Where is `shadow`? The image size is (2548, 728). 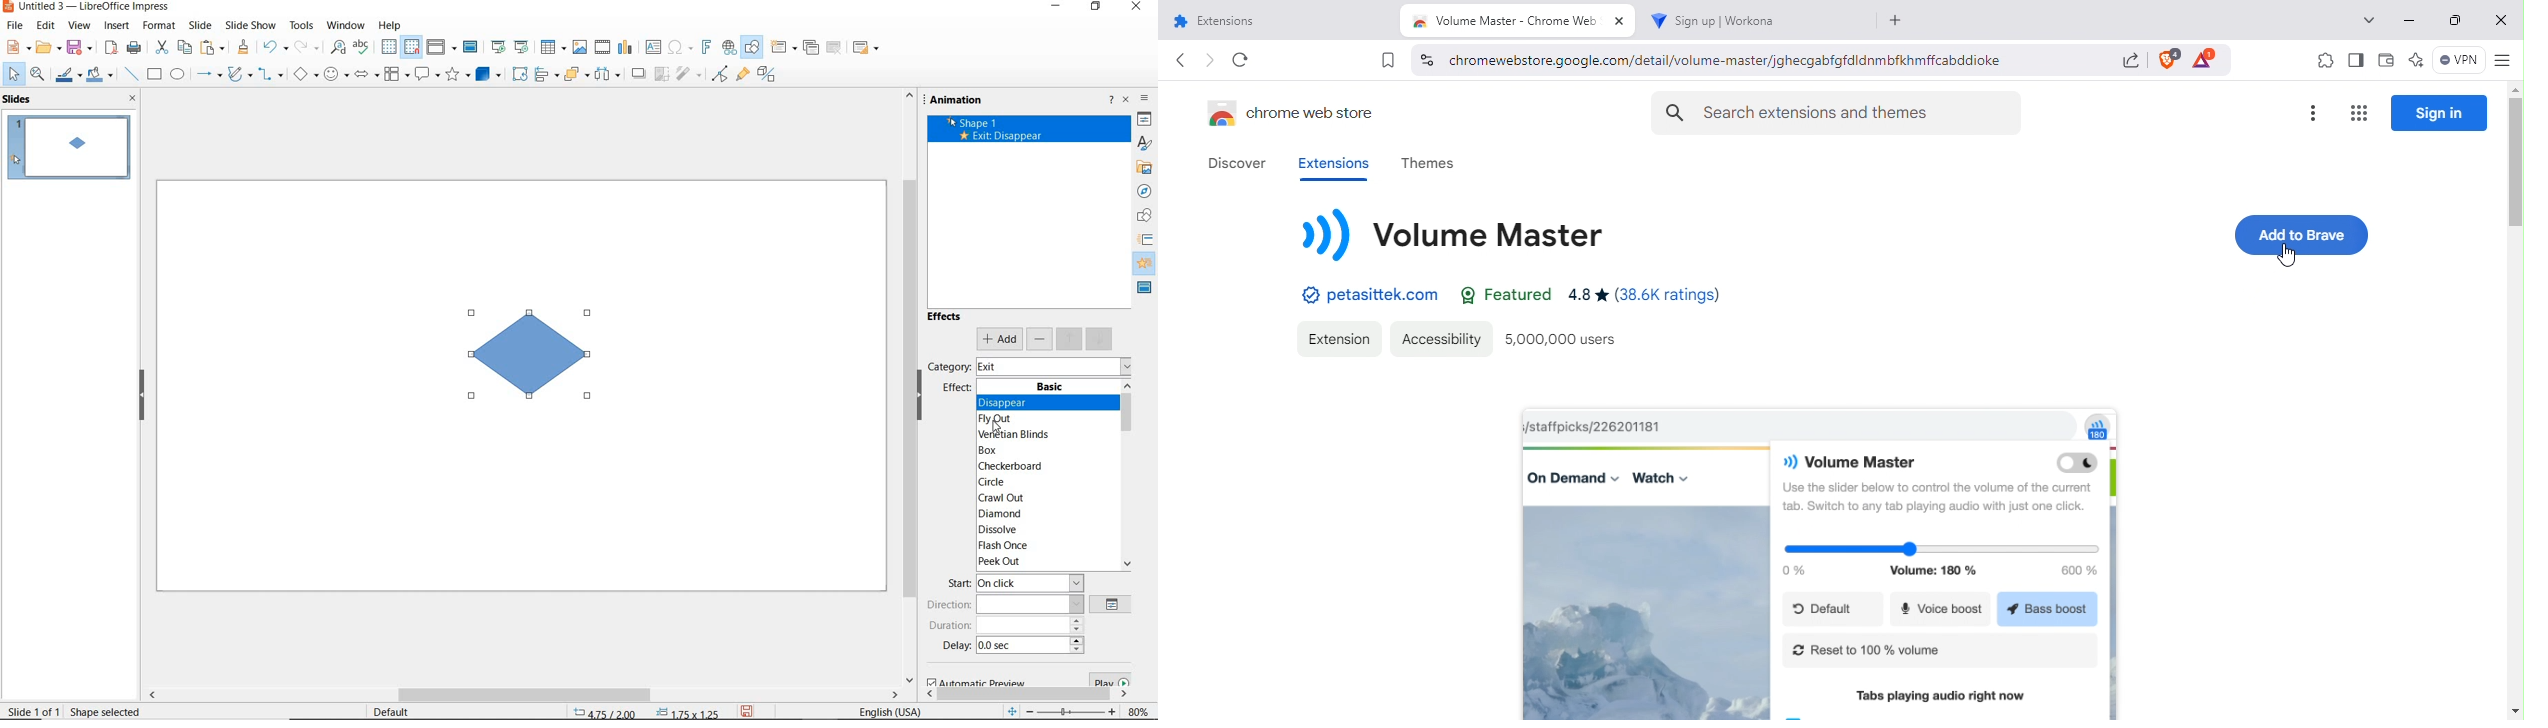 shadow is located at coordinates (639, 74).